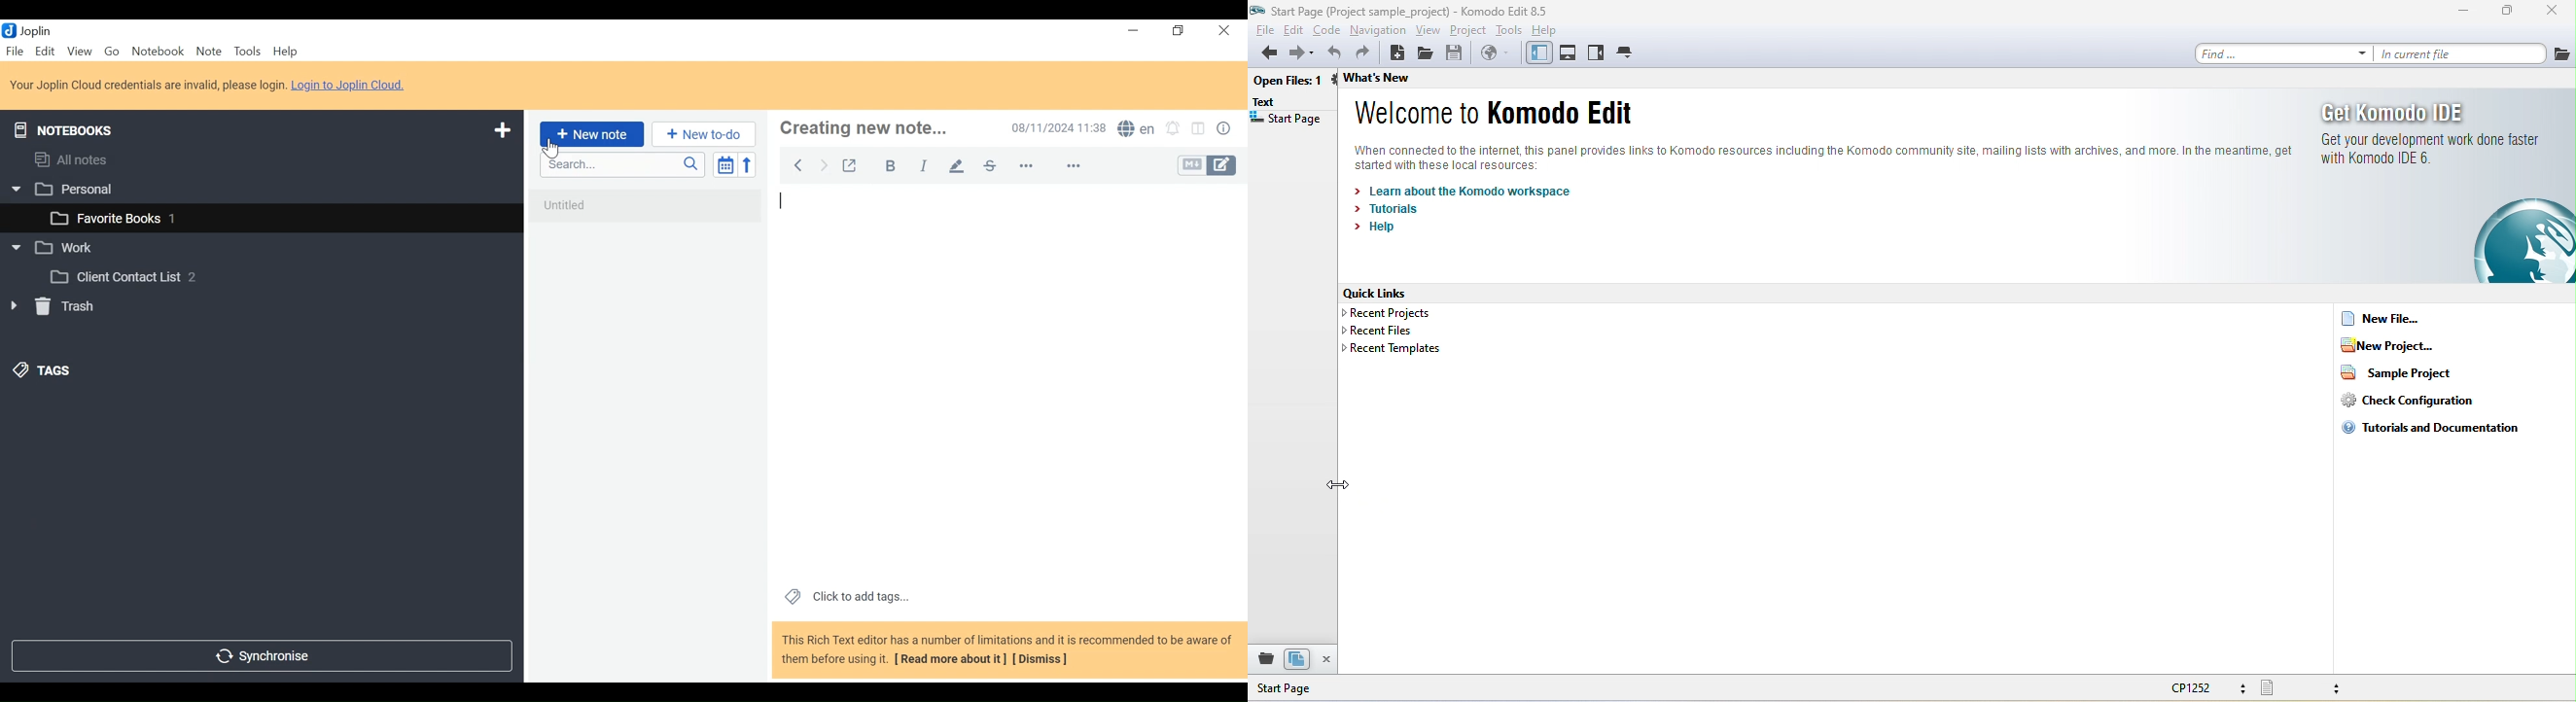 This screenshot has height=728, width=2576. I want to click on , so click(287, 51).